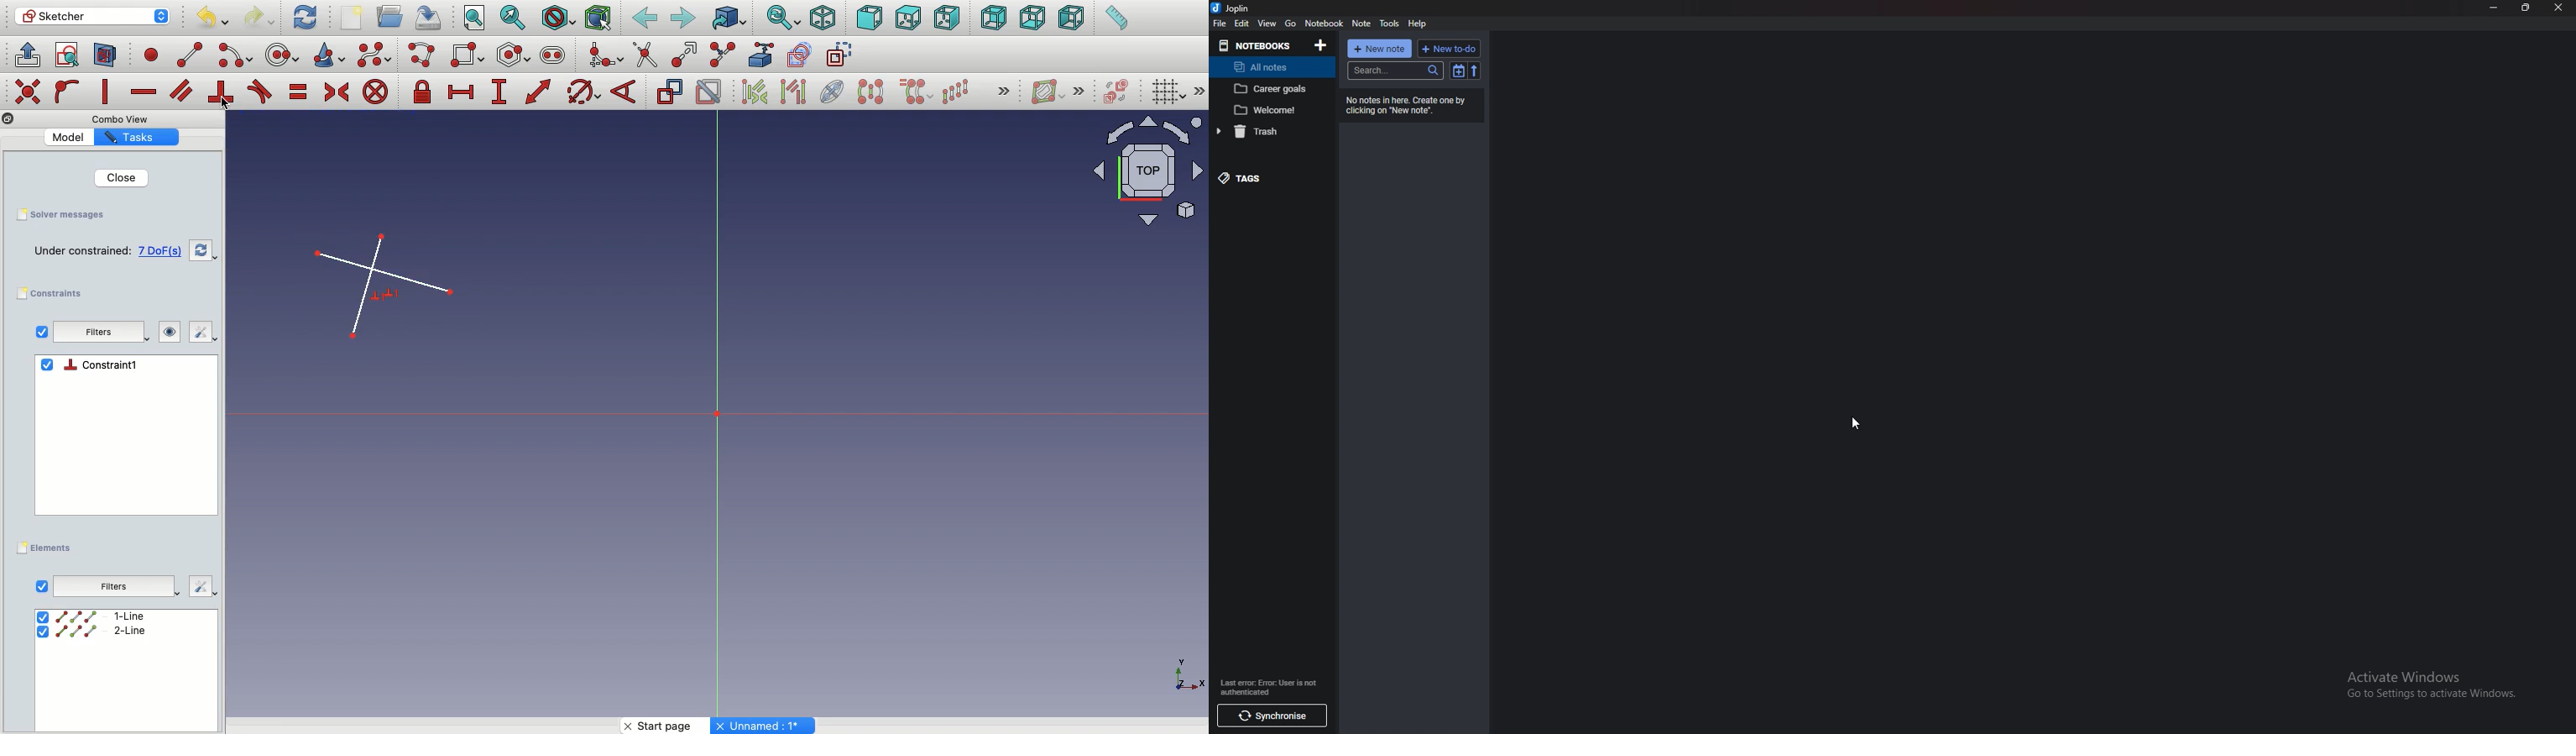 The width and height of the screenshot is (2576, 756). Describe the element at coordinates (870, 92) in the screenshot. I see `Symmetry` at that location.